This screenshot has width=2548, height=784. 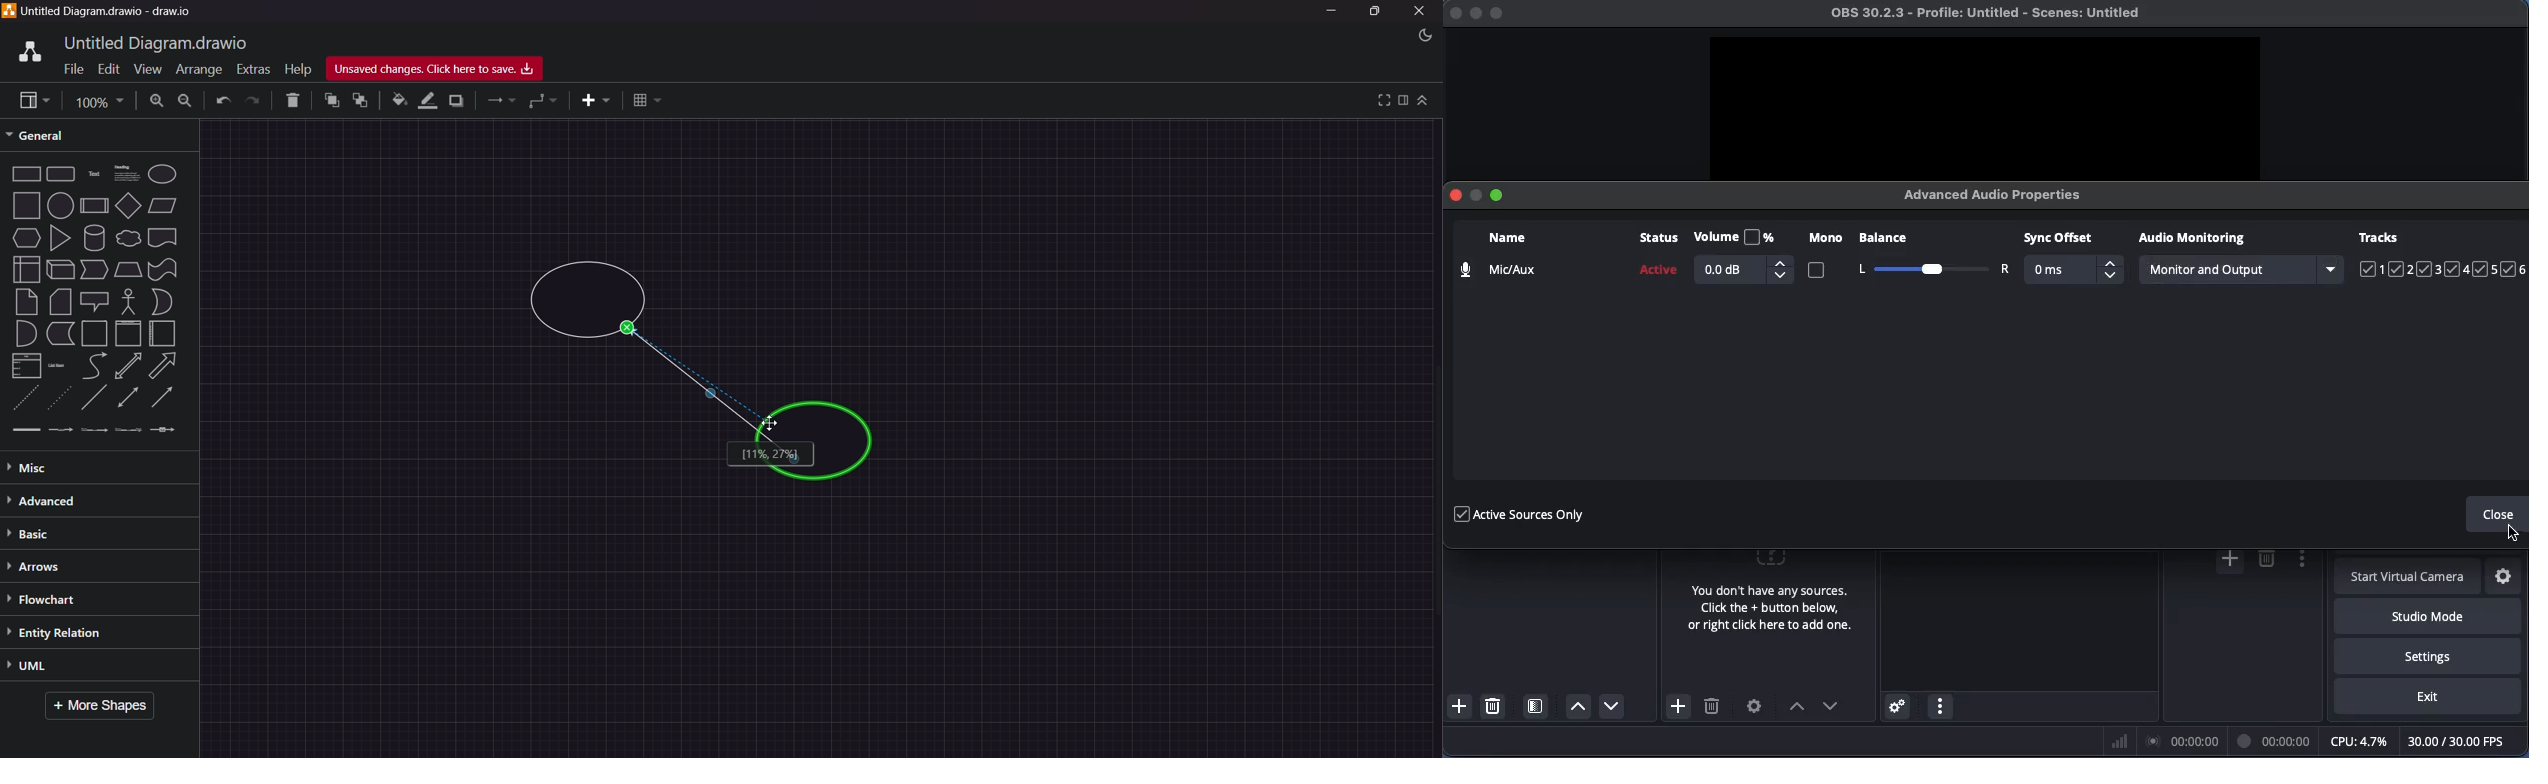 What do you see at coordinates (2004, 269) in the screenshot?
I see `Right` at bounding box center [2004, 269].